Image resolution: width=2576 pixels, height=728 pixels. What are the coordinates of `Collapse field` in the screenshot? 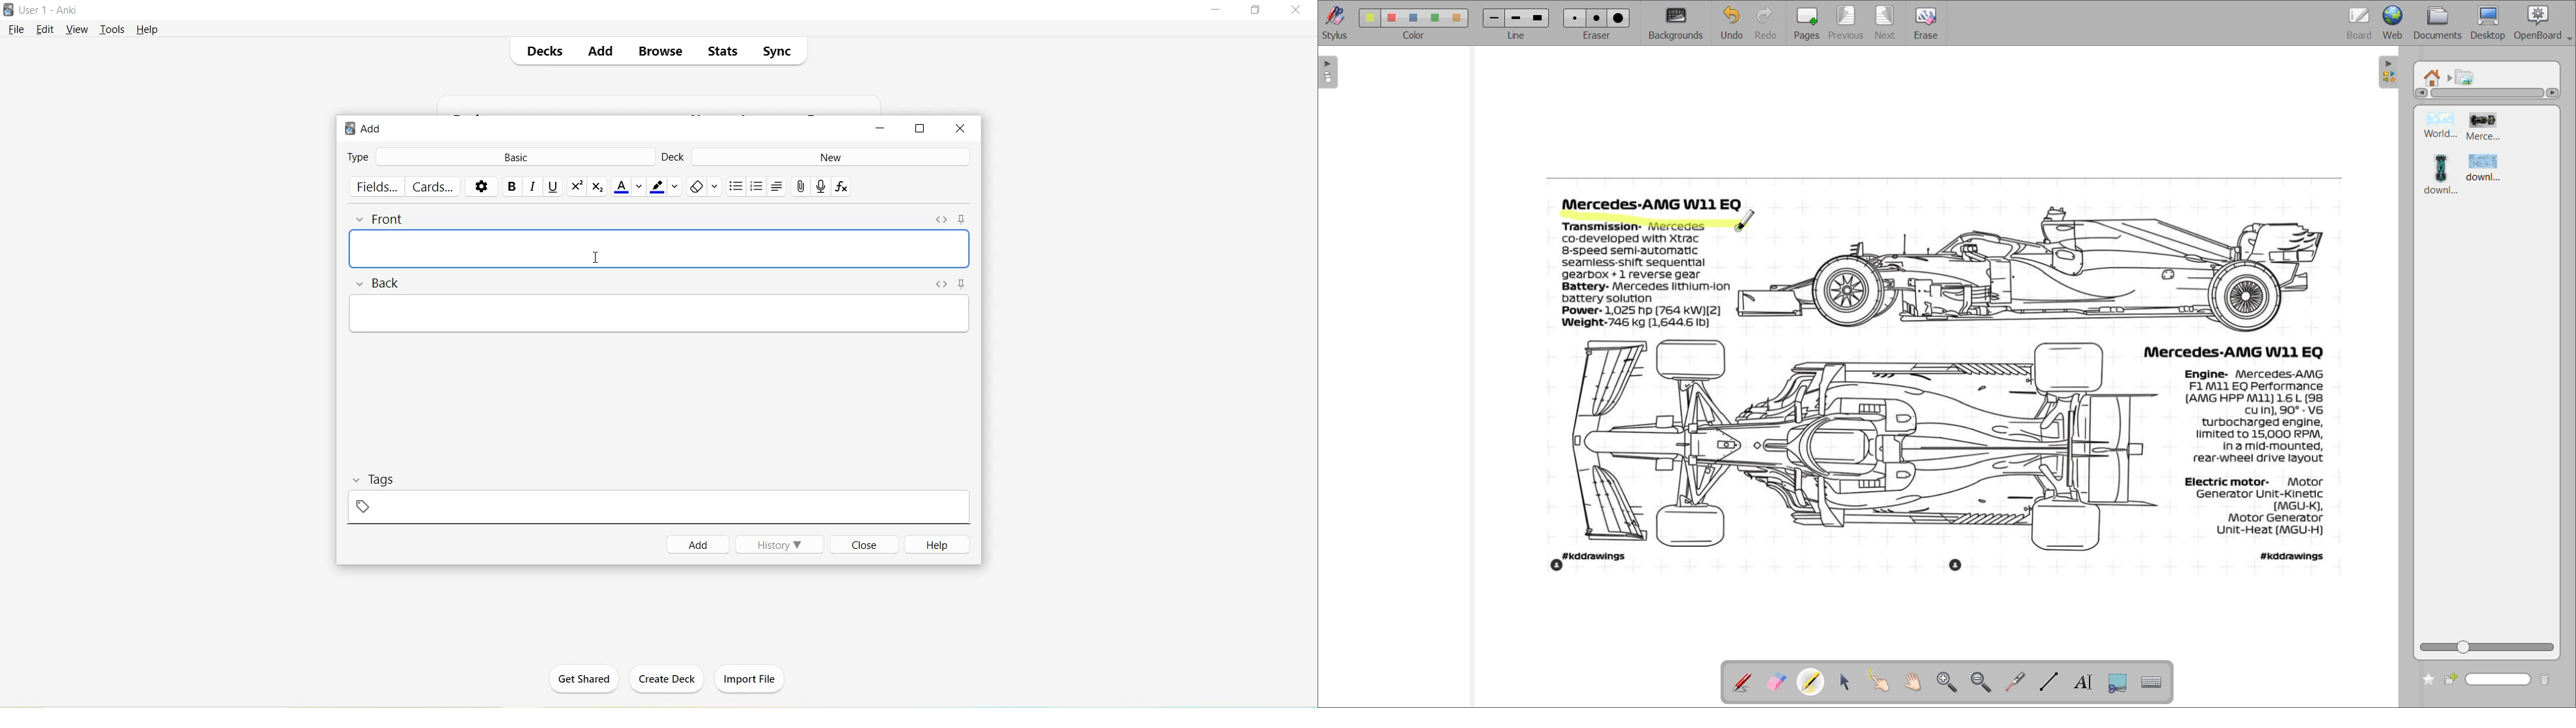 It's located at (362, 221).